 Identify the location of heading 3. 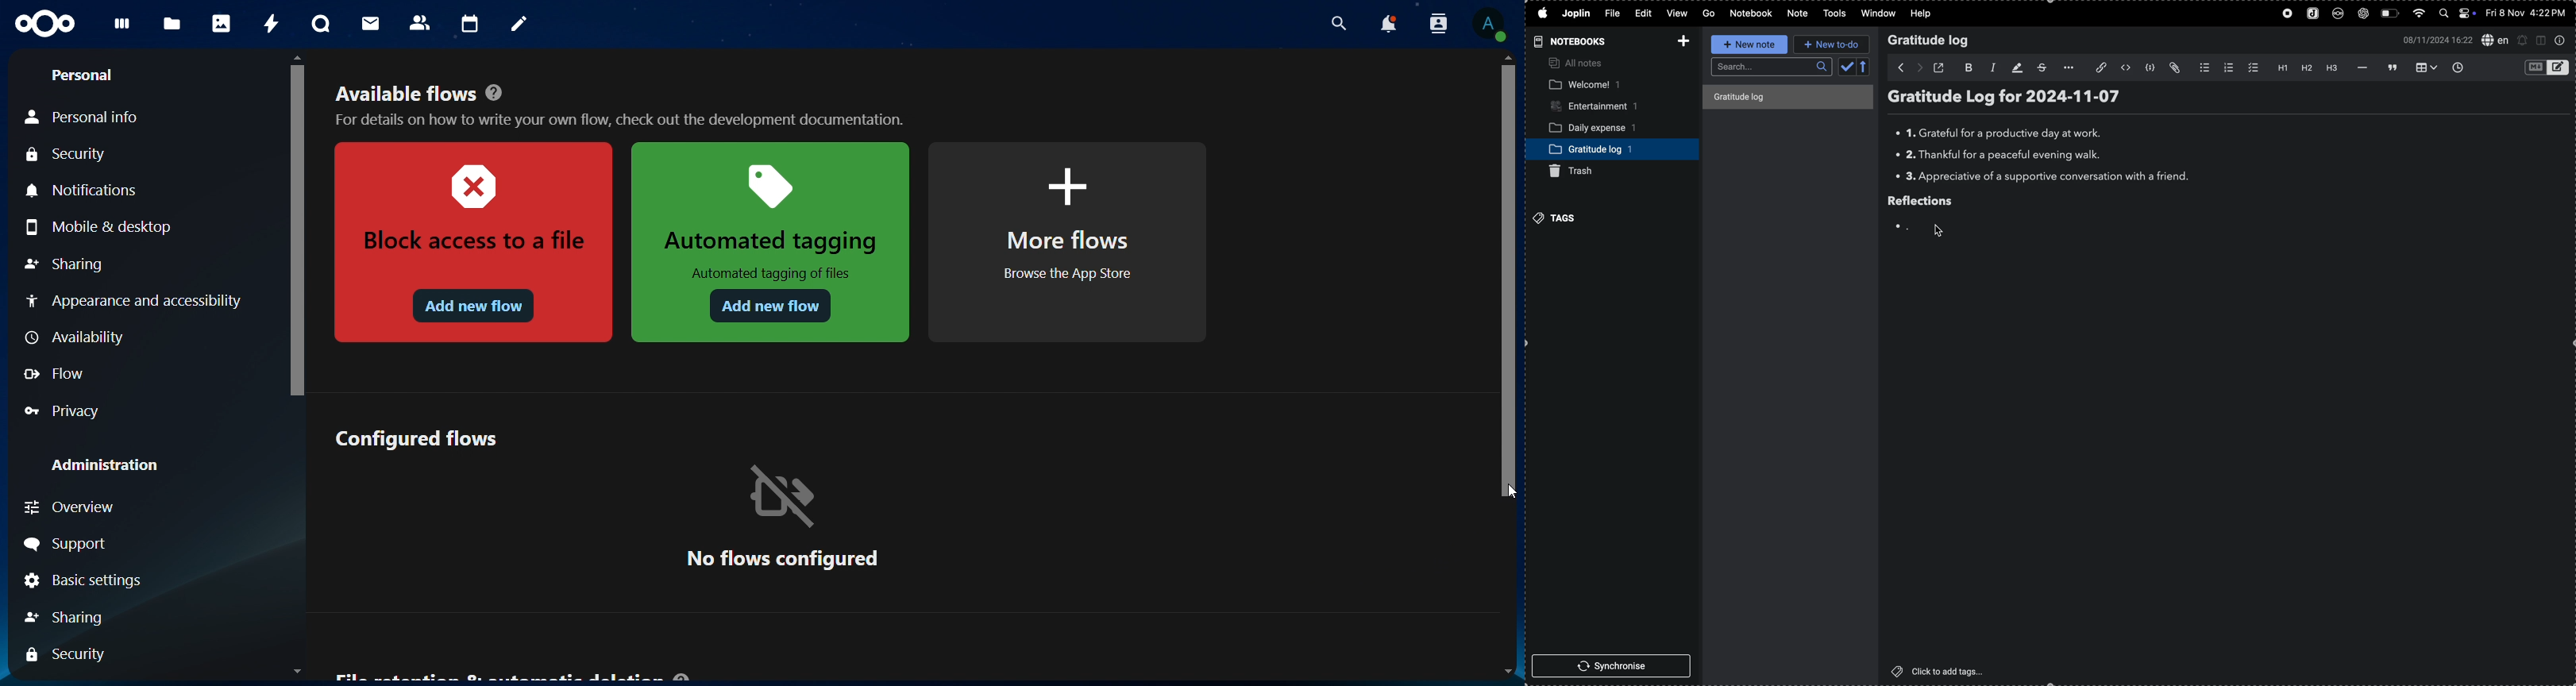
(2330, 69).